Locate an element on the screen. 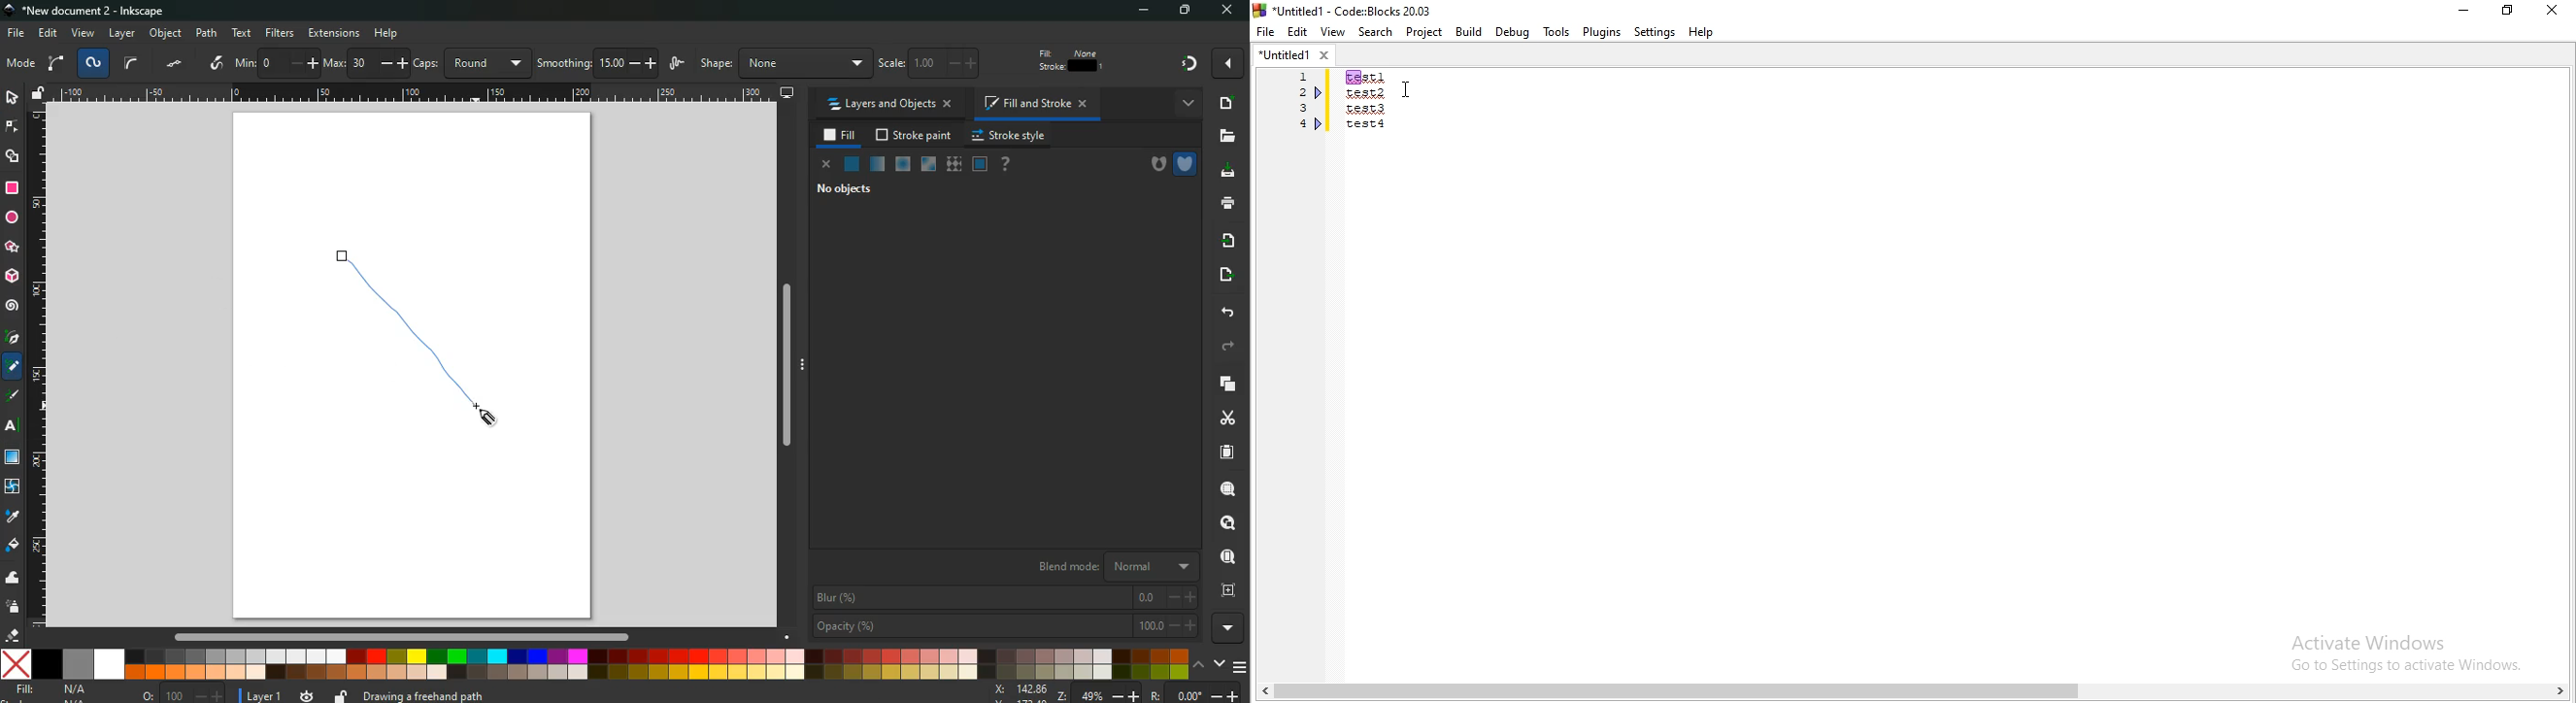 This screenshot has width=2576, height=728. Cursor is located at coordinates (483, 414).